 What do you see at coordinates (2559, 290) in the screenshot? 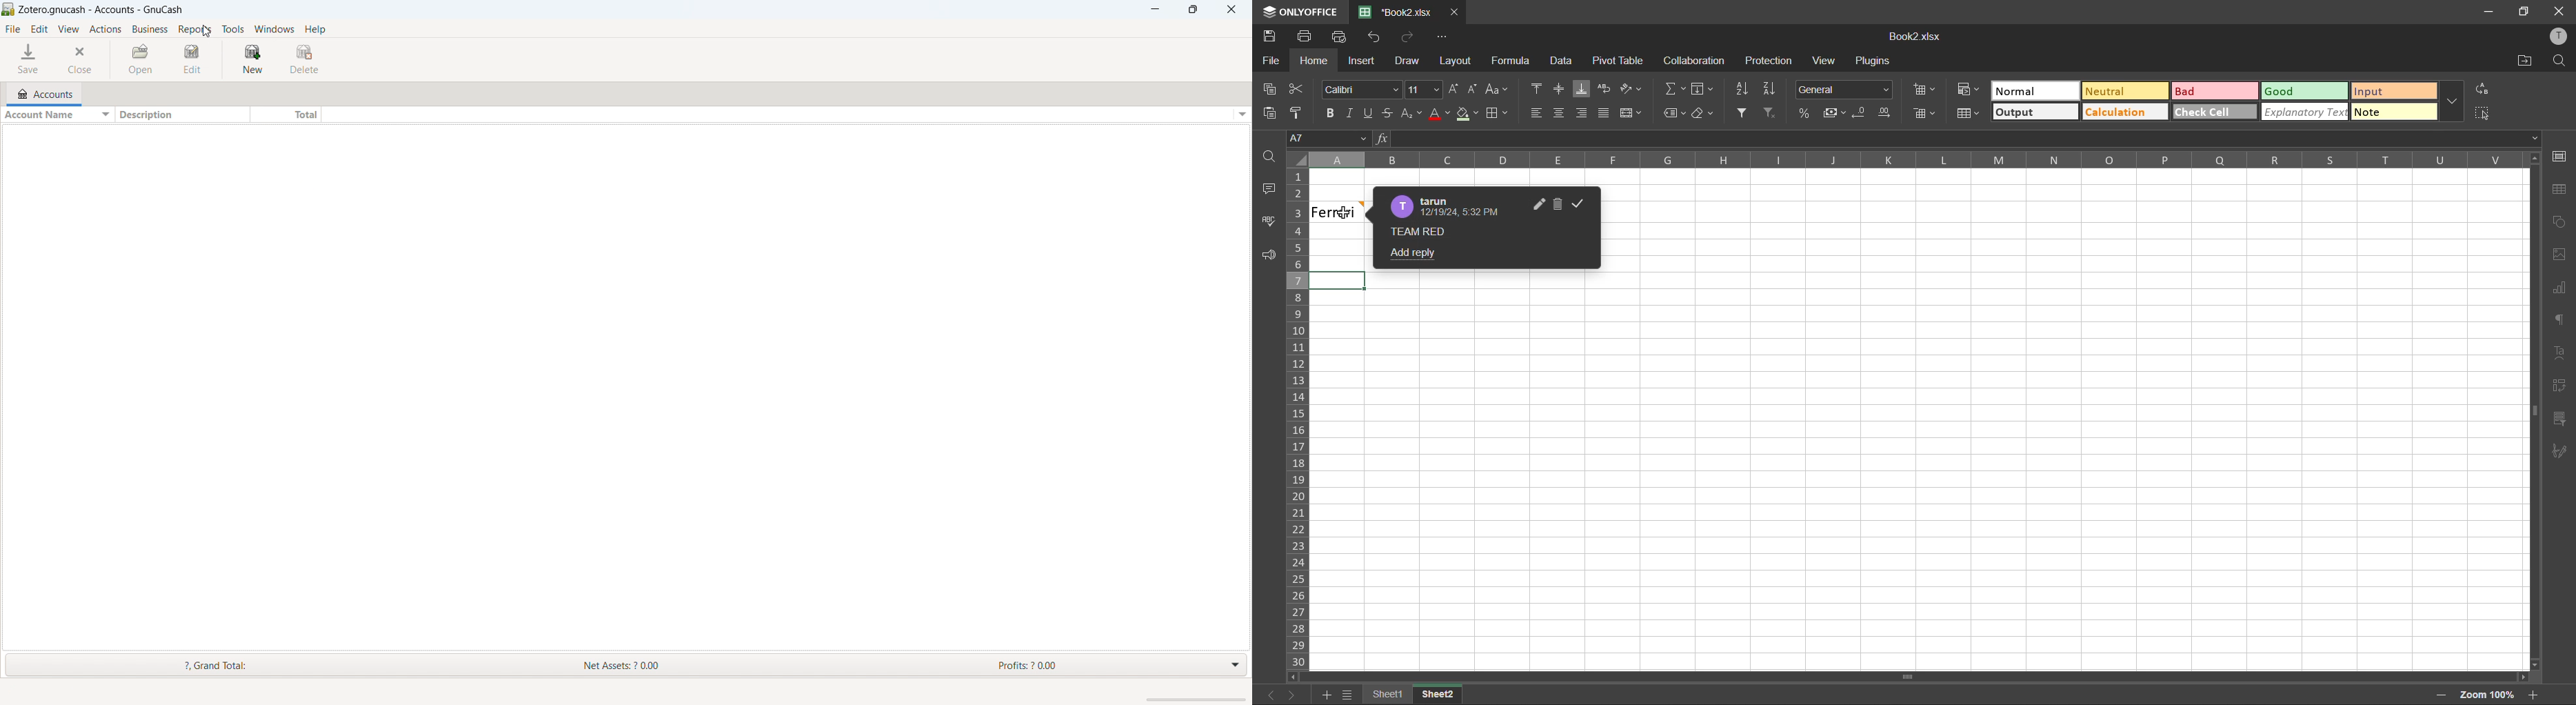
I see `charts` at bounding box center [2559, 290].